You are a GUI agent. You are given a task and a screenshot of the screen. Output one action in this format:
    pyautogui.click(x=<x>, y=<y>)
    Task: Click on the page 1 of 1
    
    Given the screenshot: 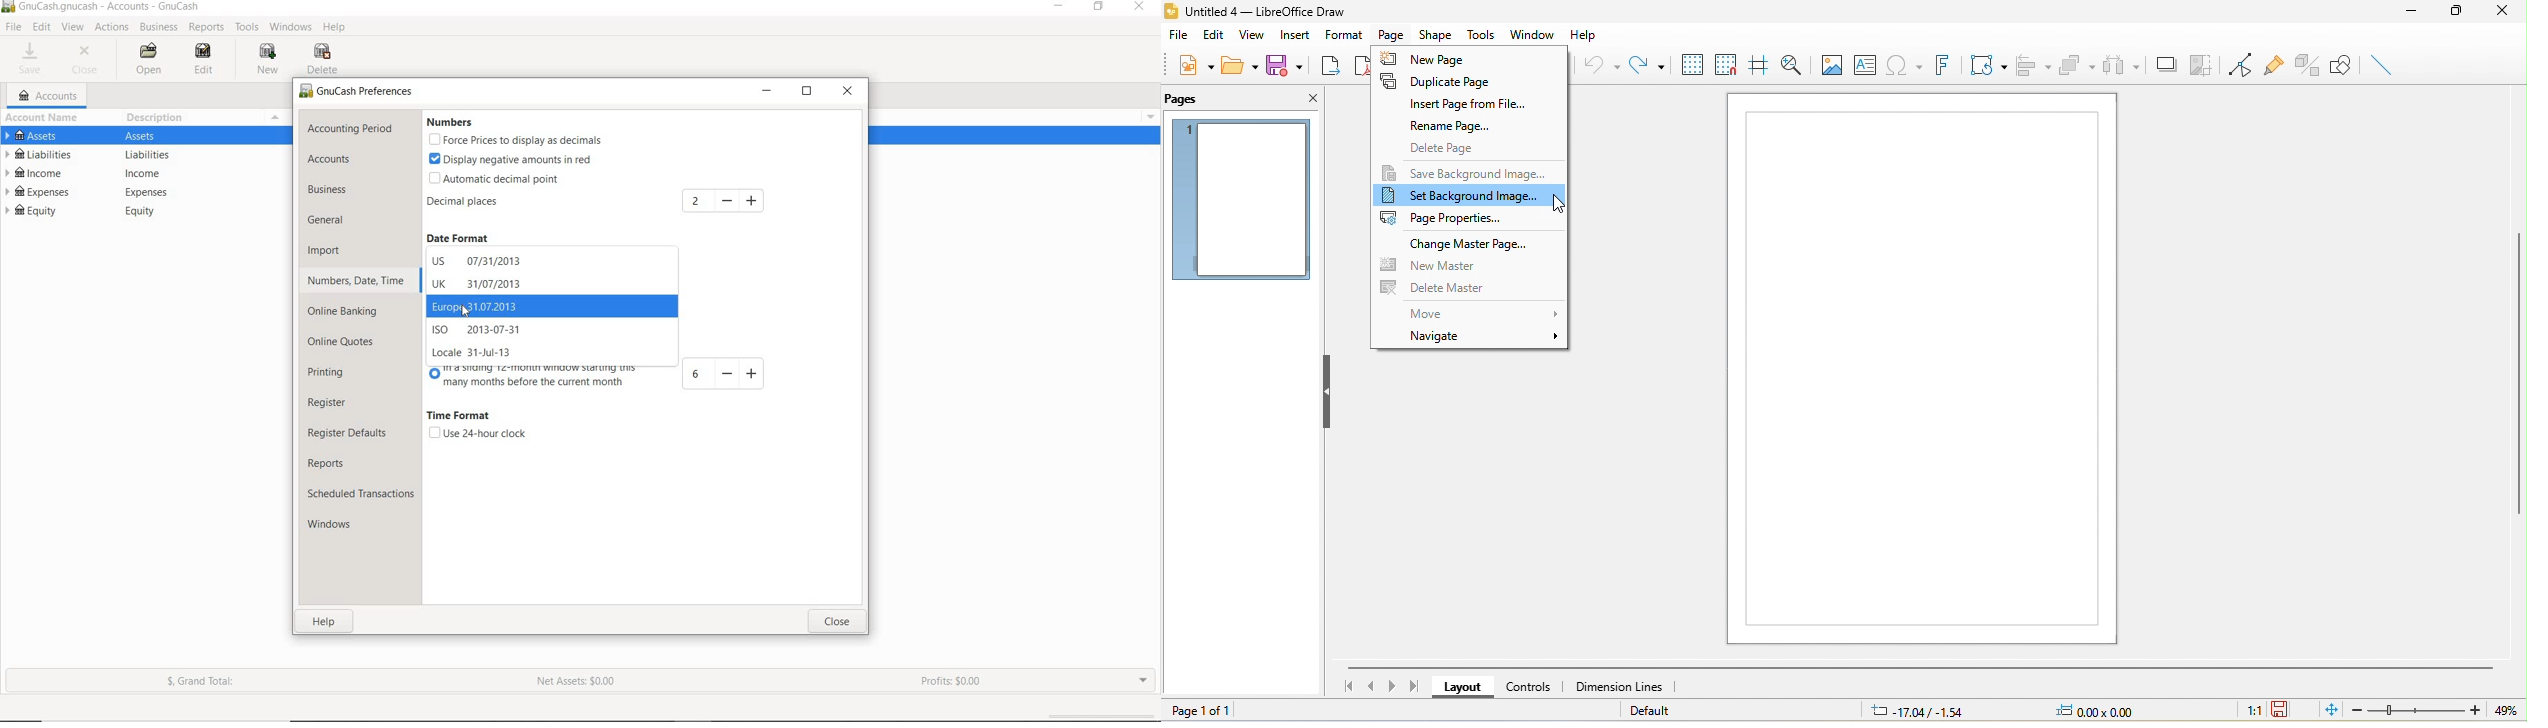 What is the action you would take?
    pyautogui.click(x=1211, y=711)
    